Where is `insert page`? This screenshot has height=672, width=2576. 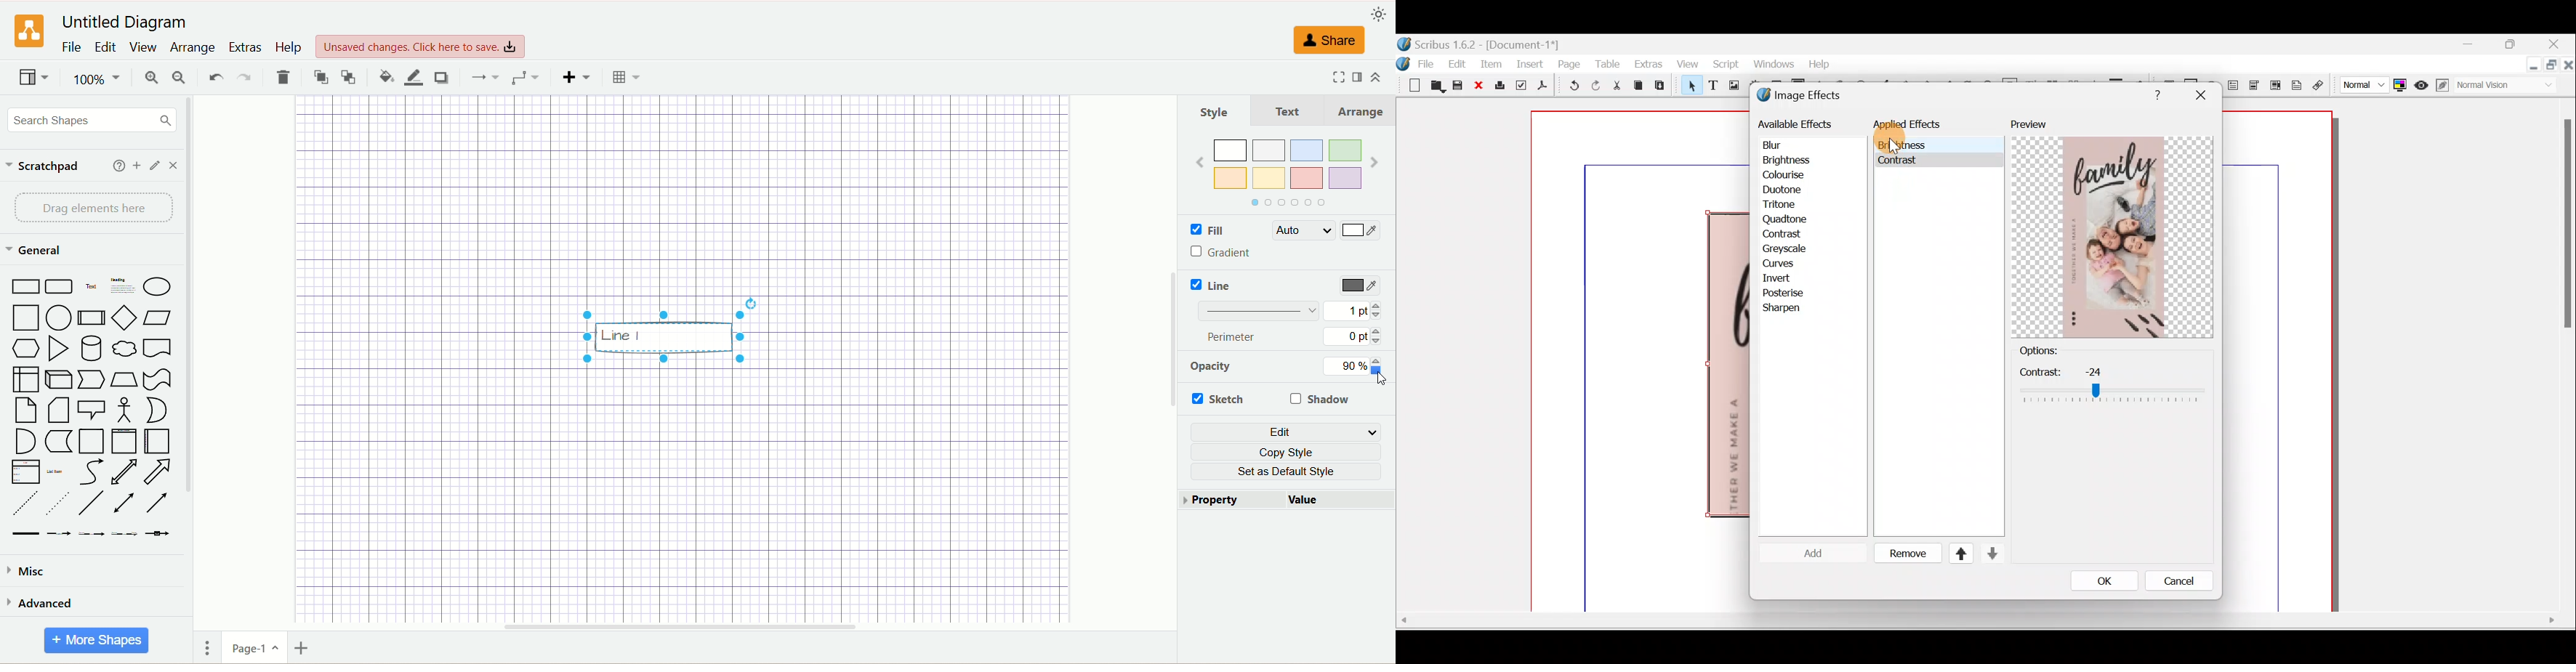
insert page is located at coordinates (303, 647).